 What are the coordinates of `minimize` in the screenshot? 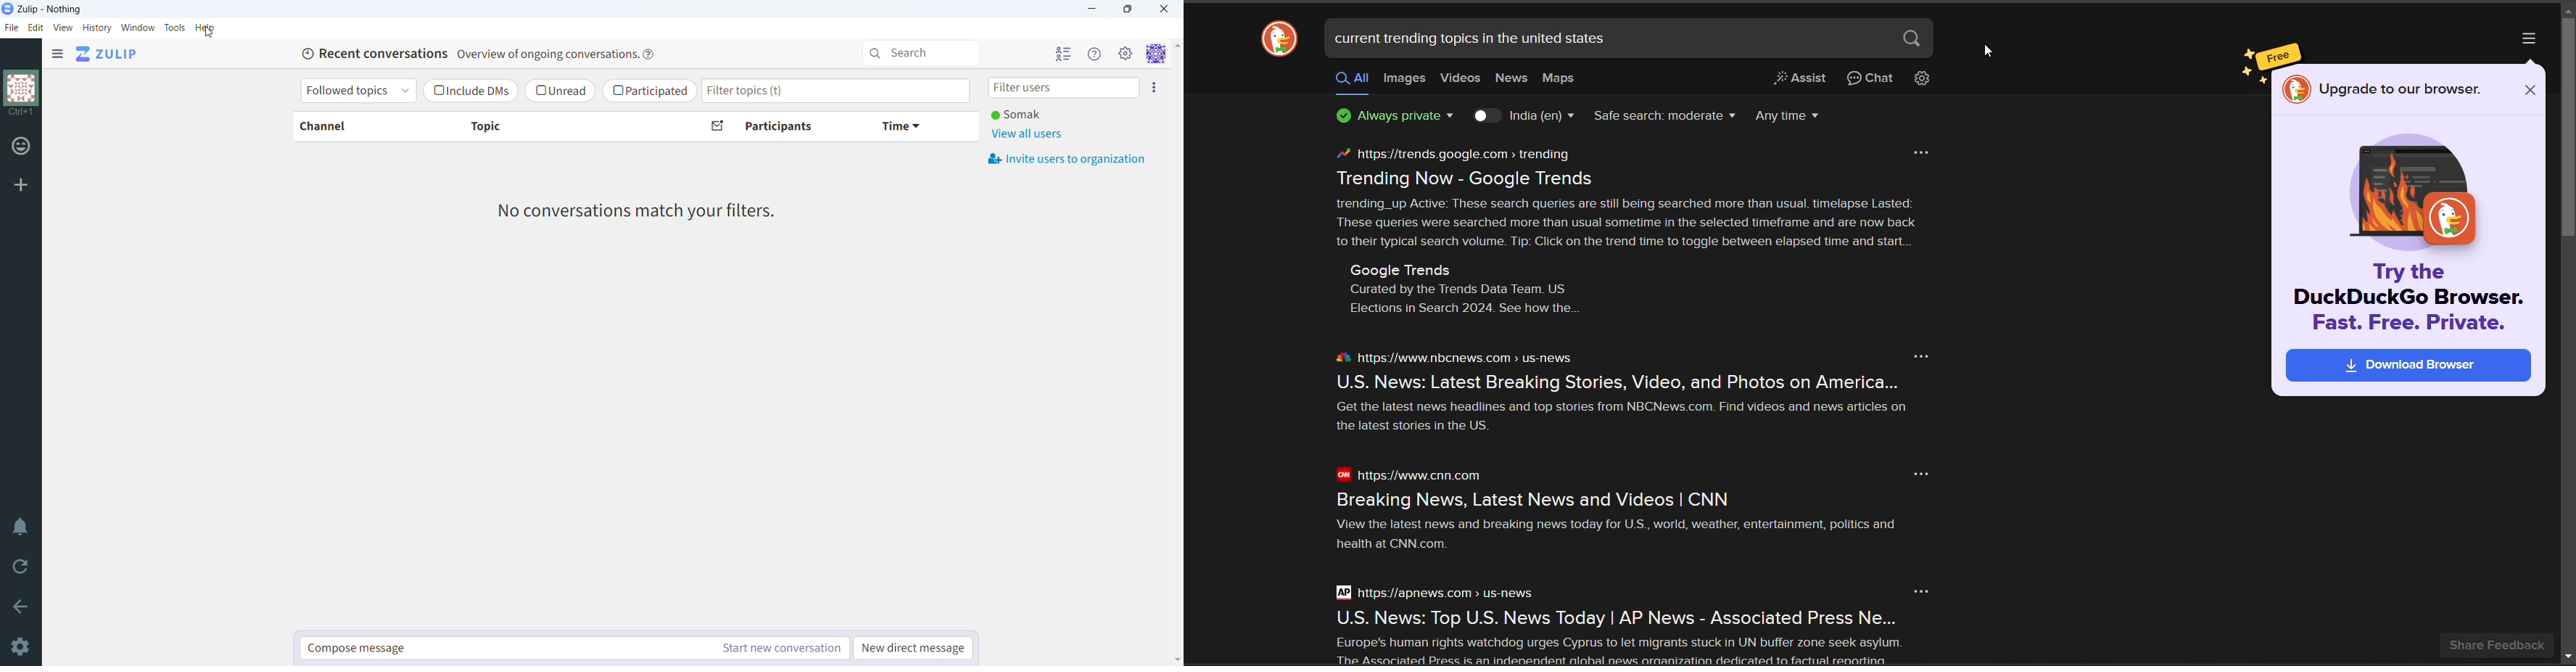 It's located at (1090, 10).